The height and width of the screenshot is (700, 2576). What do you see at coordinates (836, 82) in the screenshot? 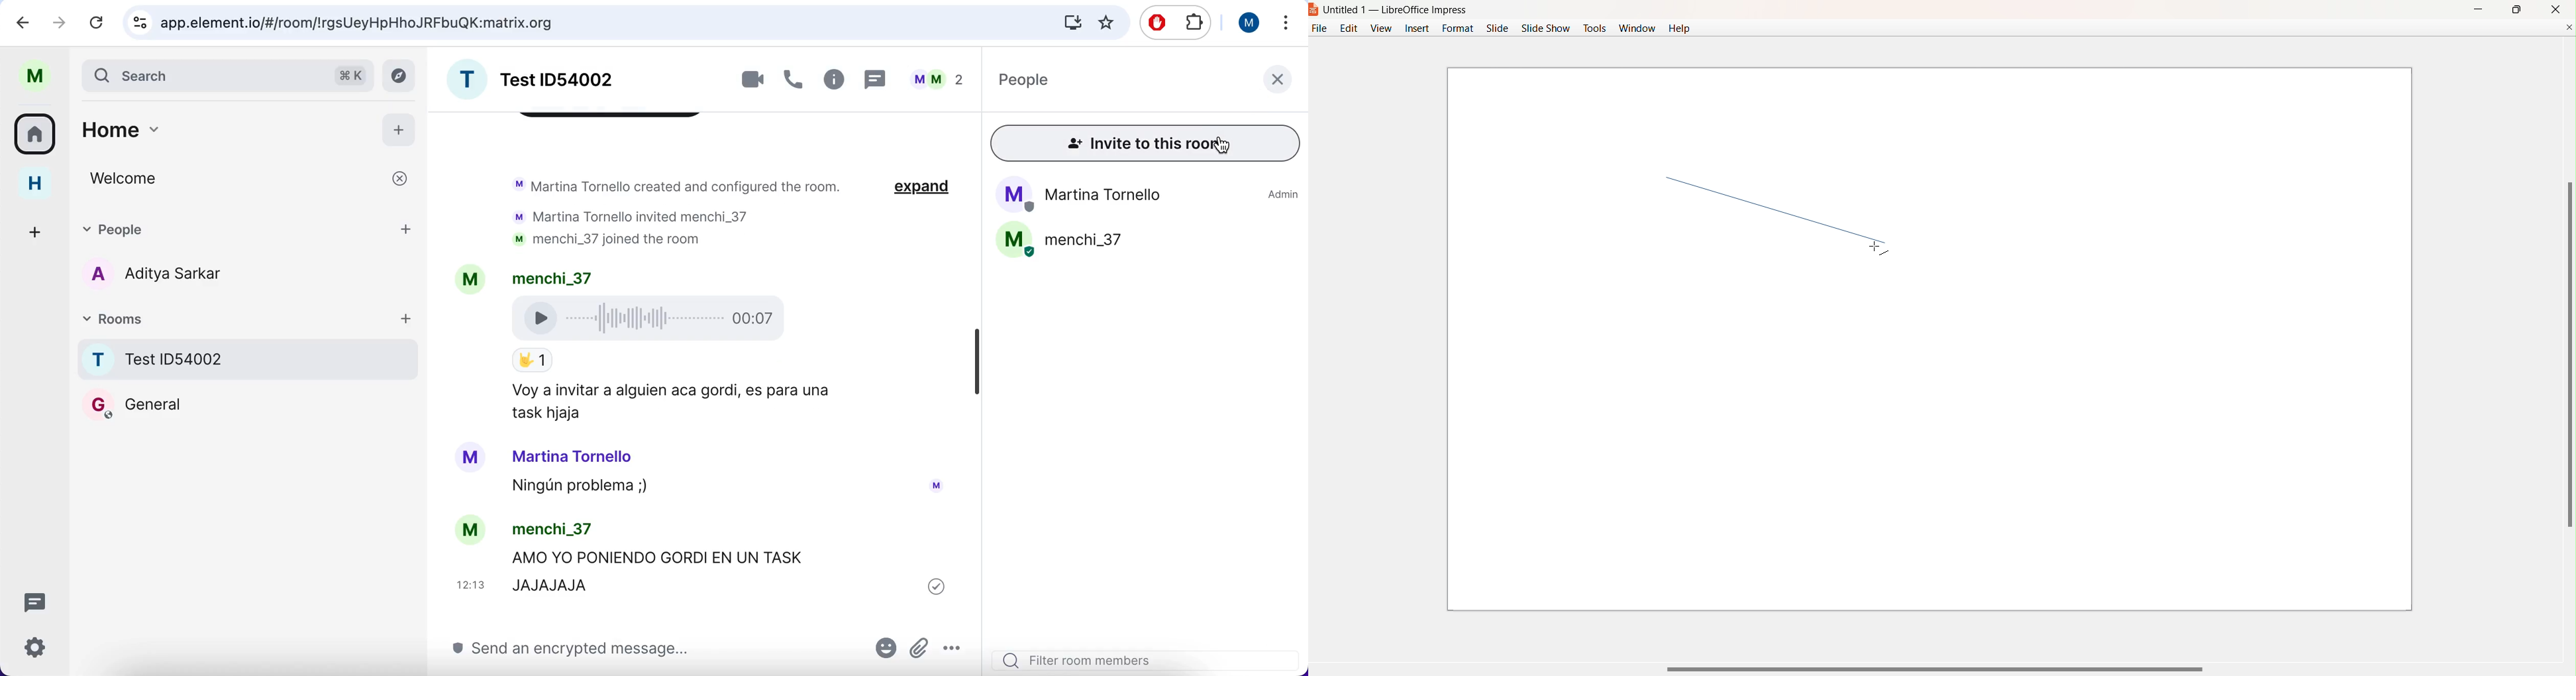
I see `information` at bounding box center [836, 82].